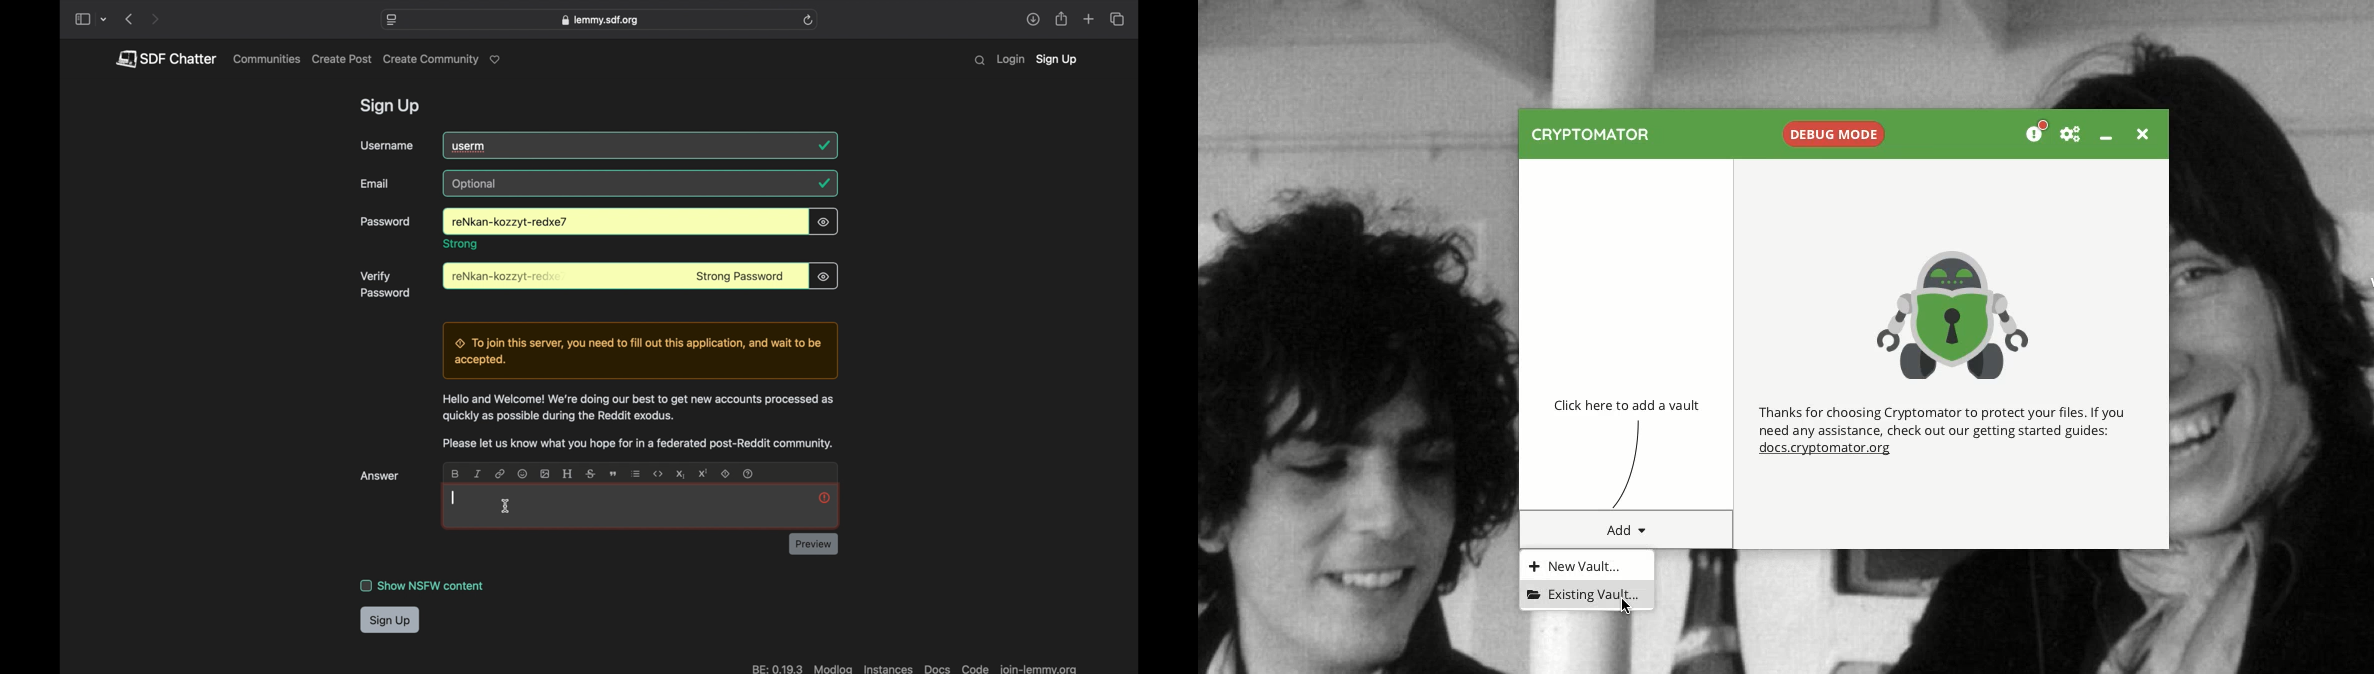  What do you see at coordinates (376, 183) in the screenshot?
I see `email` at bounding box center [376, 183].